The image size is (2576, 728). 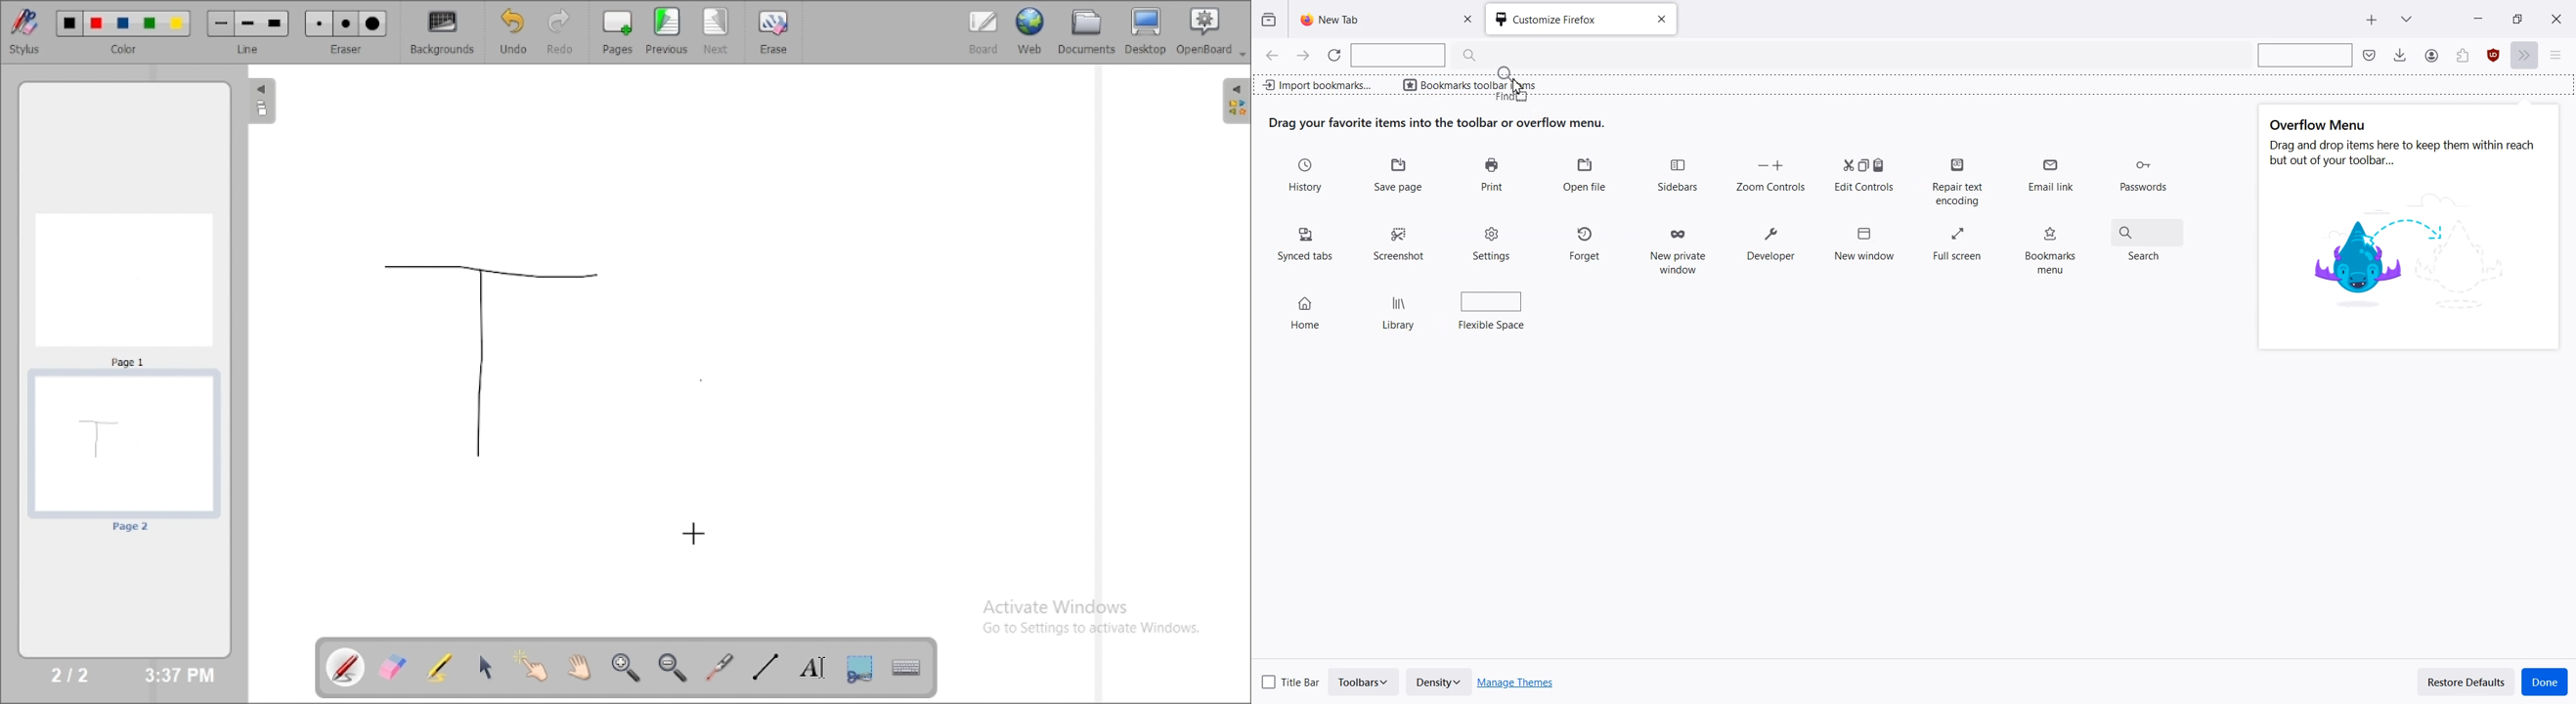 I want to click on cursor, so click(x=1518, y=86).